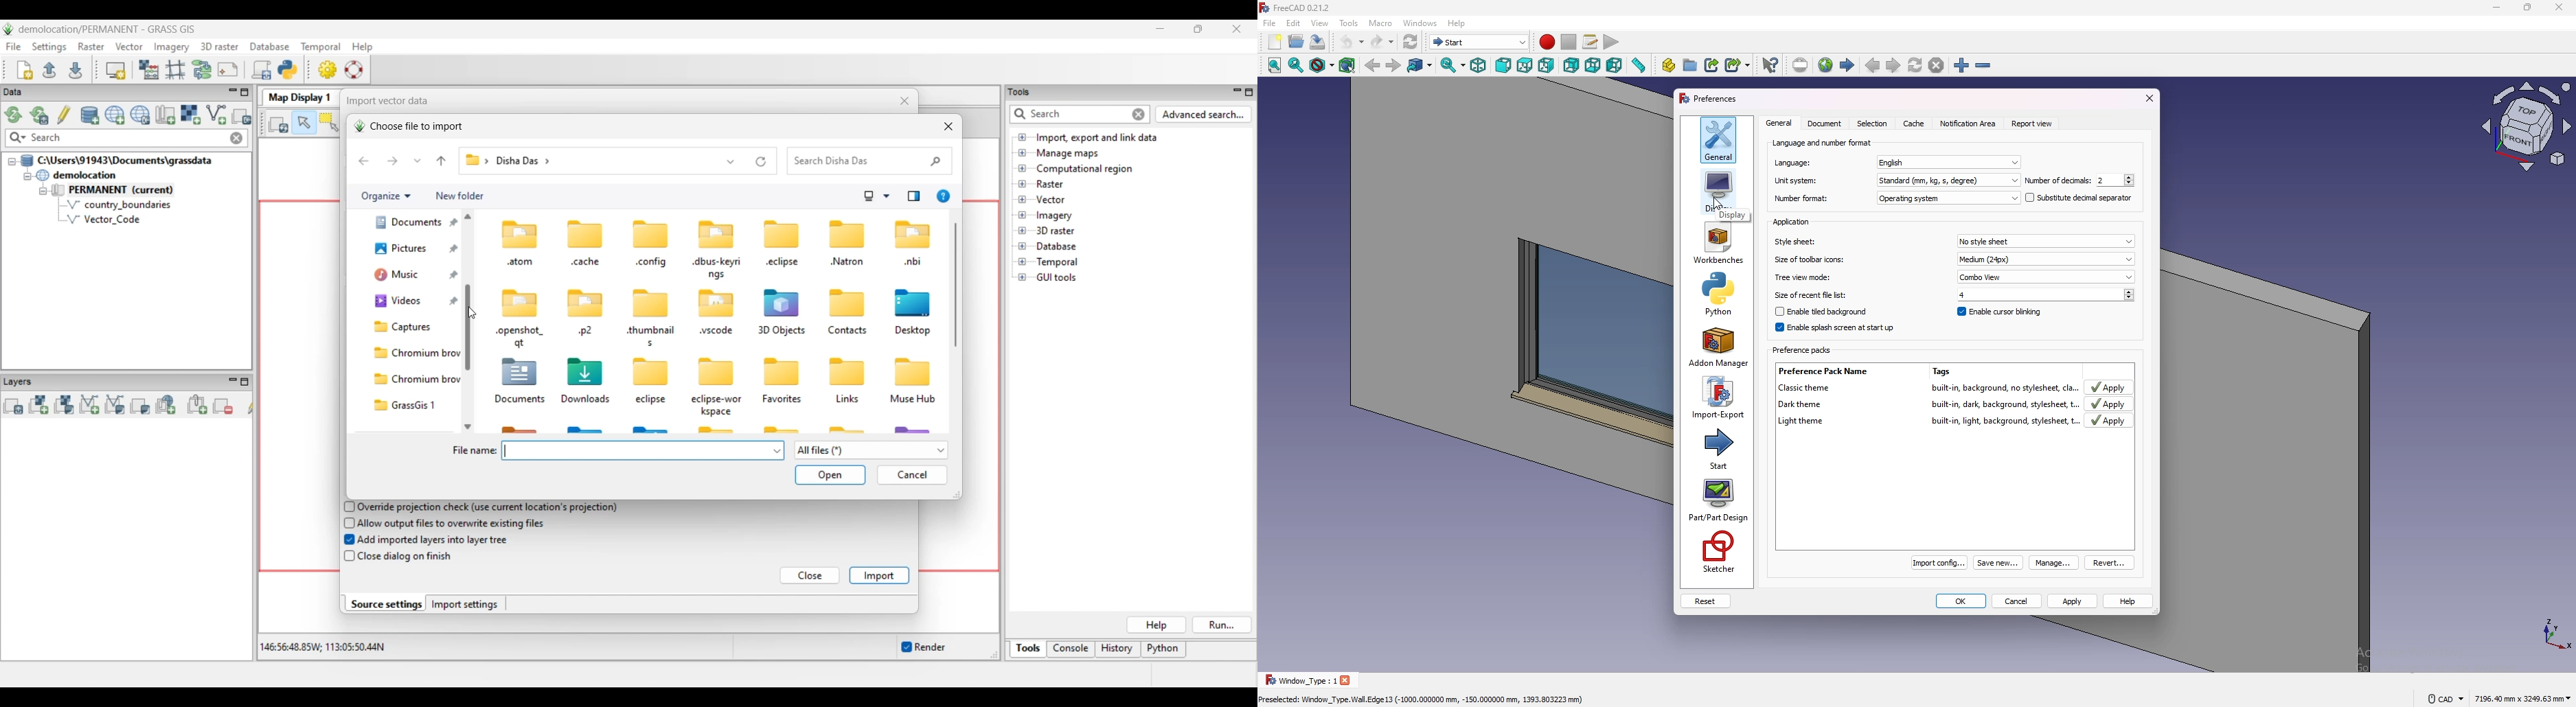 This screenshot has height=728, width=2576. Describe the element at coordinates (2046, 293) in the screenshot. I see `4` at that location.